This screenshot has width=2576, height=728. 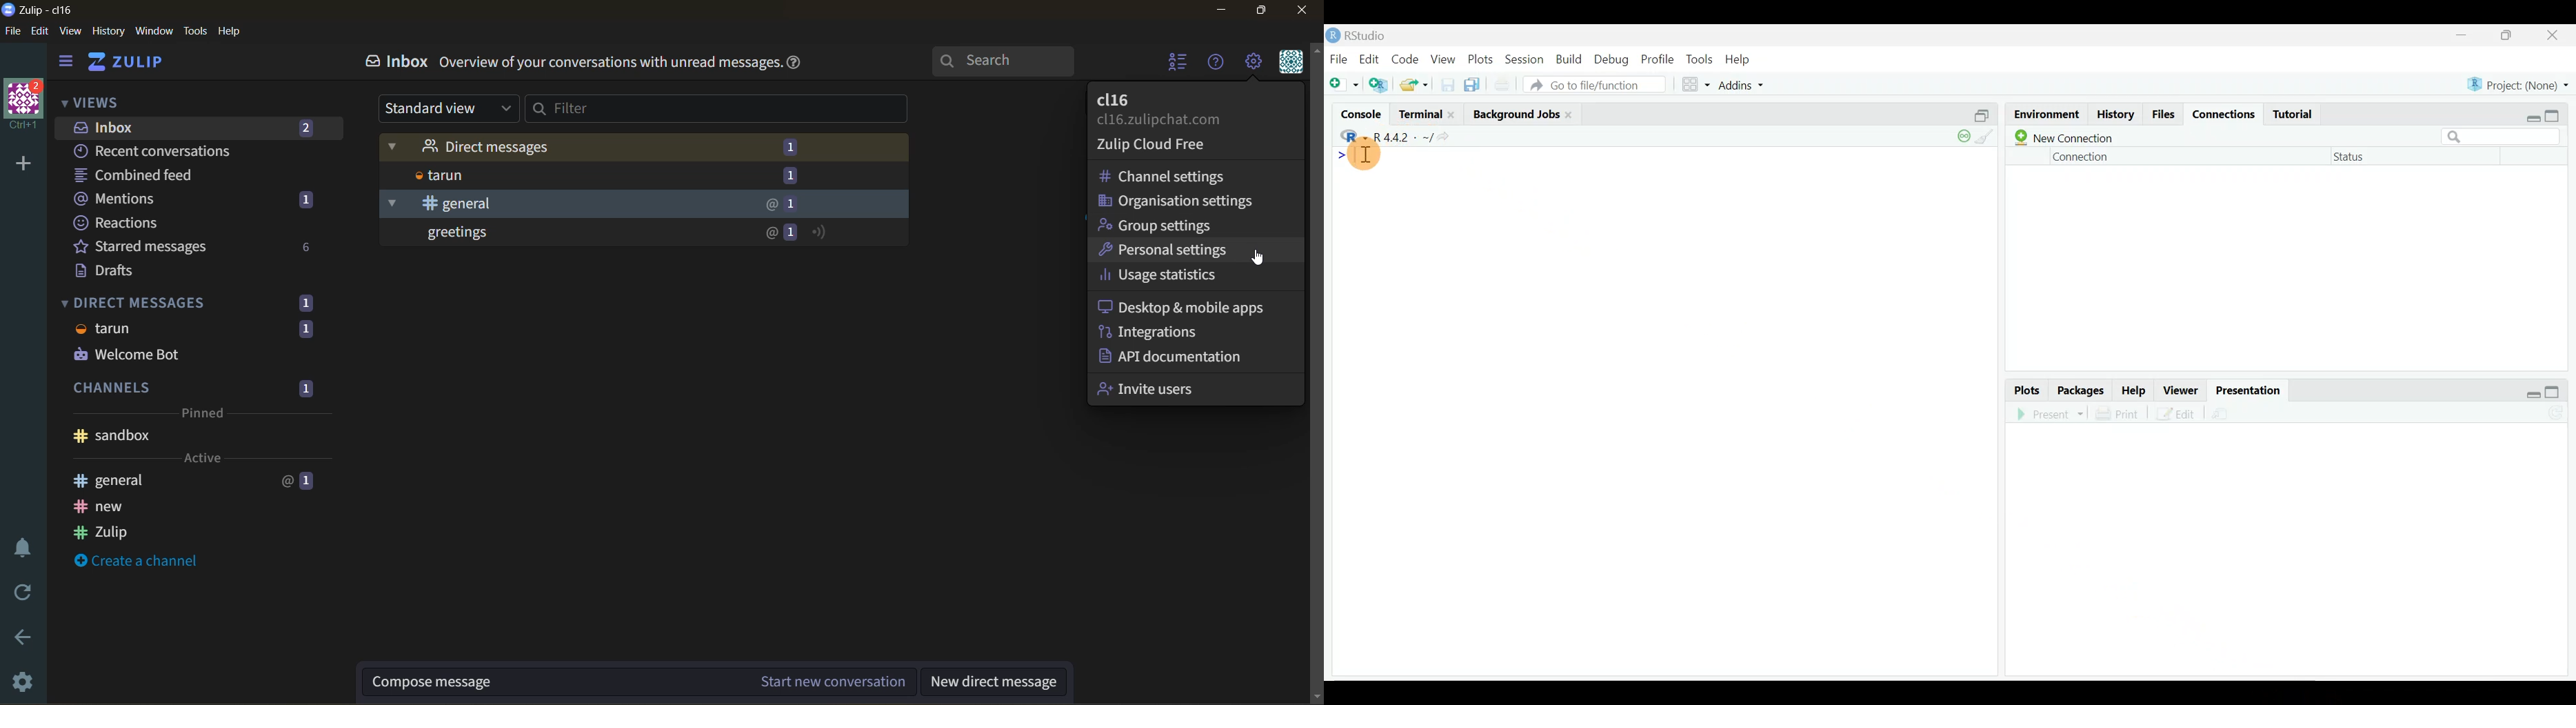 What do you see at coordinates (2220, 111) in the screenshot?
I see `Connections` at bounding box center [2220, 111].